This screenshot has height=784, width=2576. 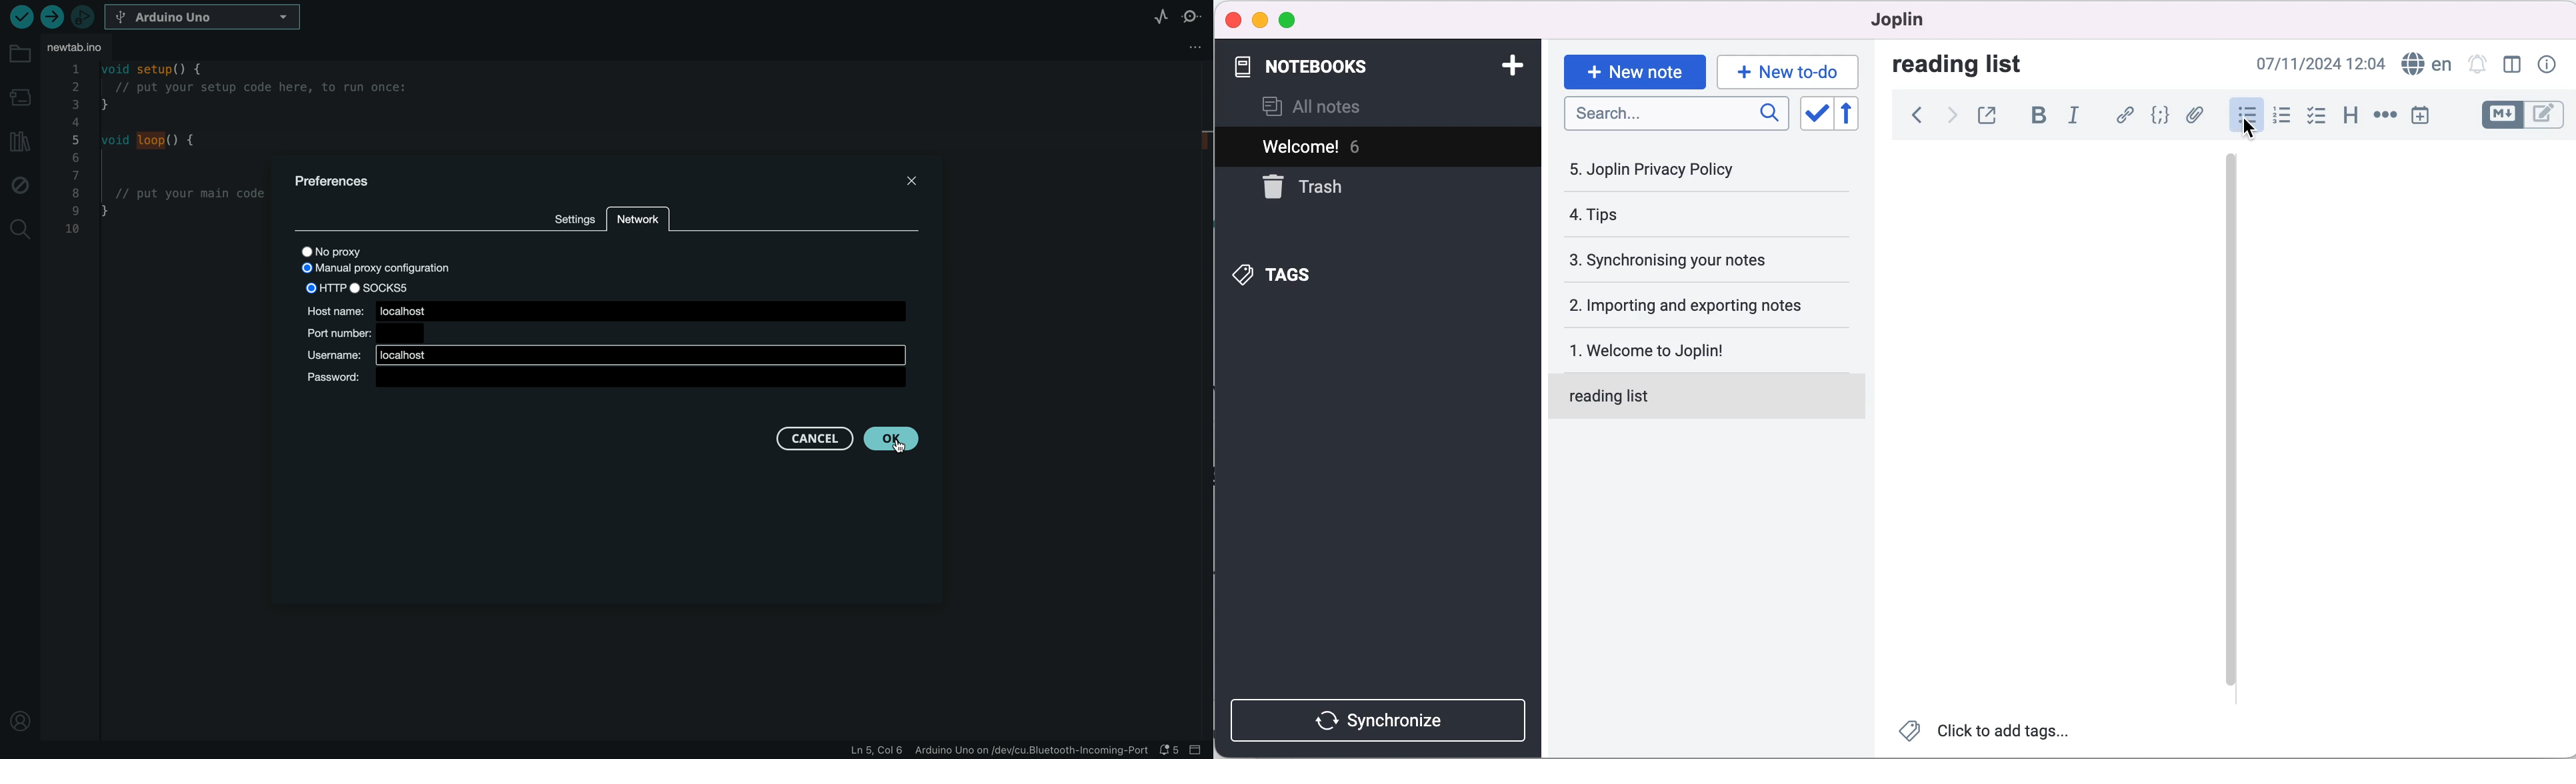 What do you see at coordinates (2518, 115) in the screenshot?
I see `toggle editors` at bounding box center [2518, 115].